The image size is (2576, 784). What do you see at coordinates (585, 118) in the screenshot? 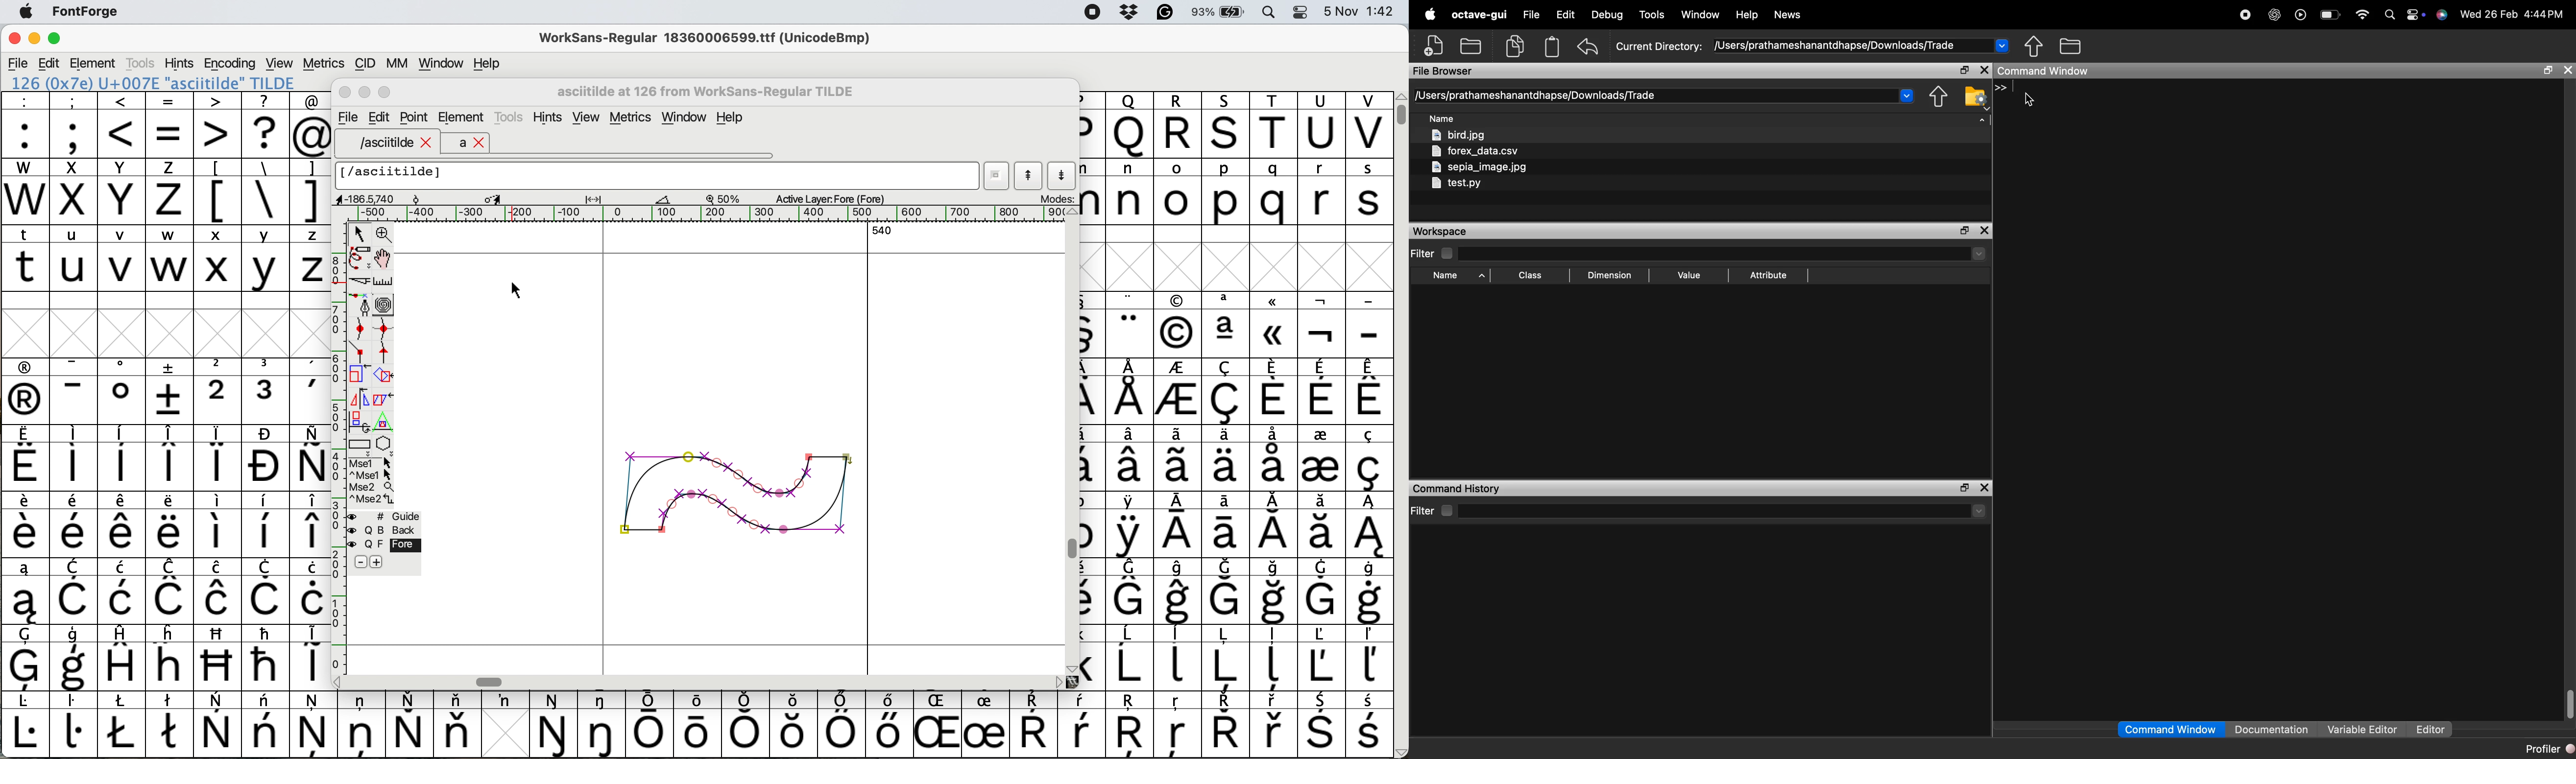
I see `view` at bounding box center [585, 118].